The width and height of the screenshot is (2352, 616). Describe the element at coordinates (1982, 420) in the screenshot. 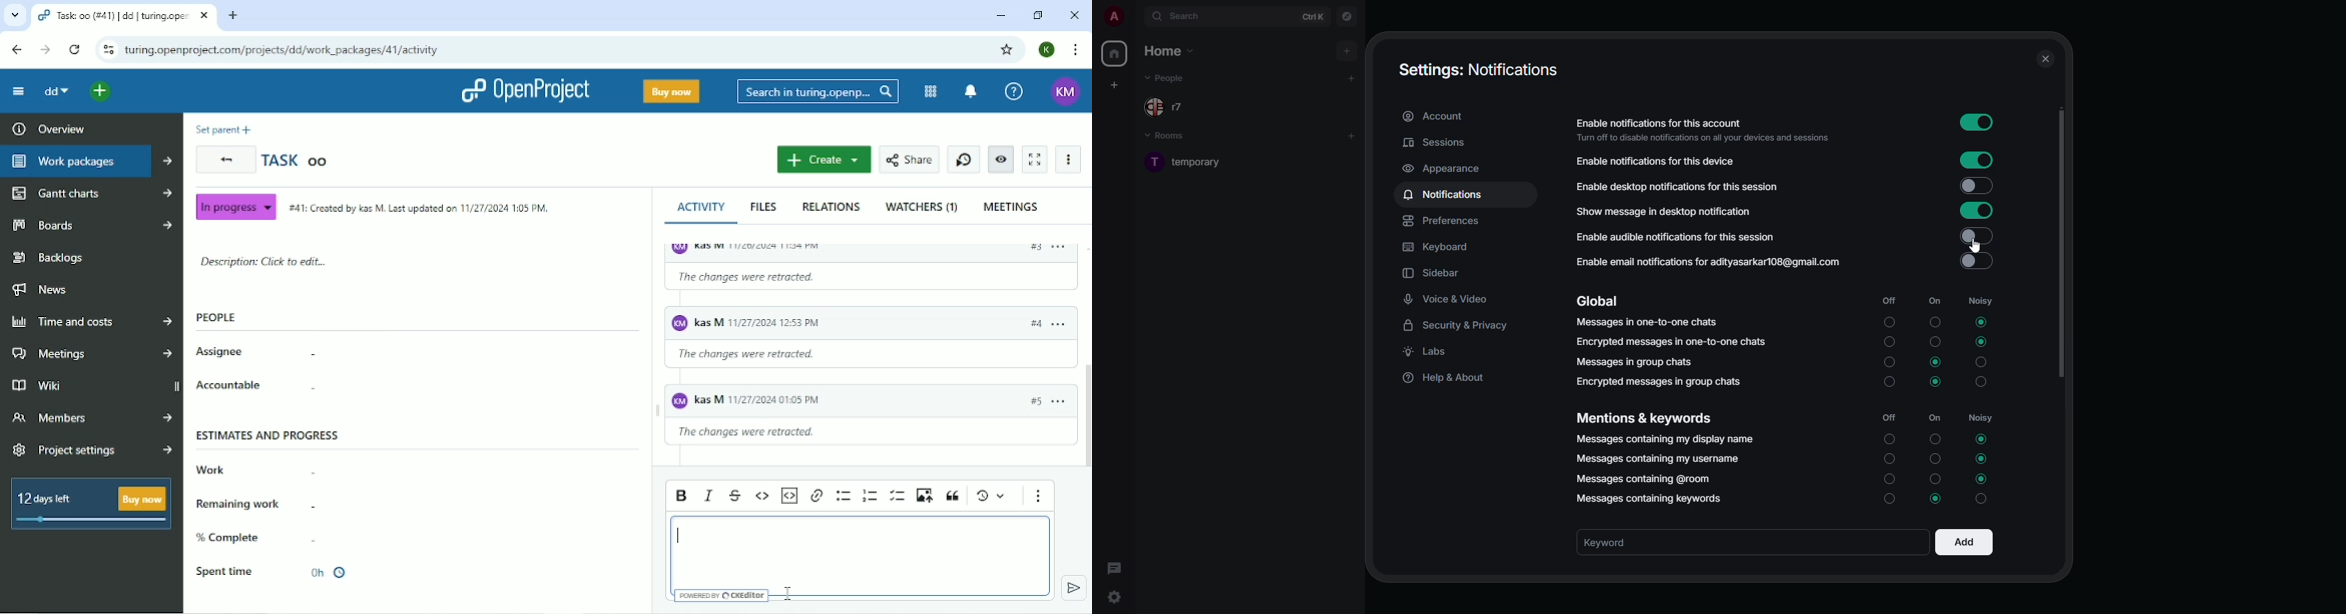

I see `noisy` at that location.